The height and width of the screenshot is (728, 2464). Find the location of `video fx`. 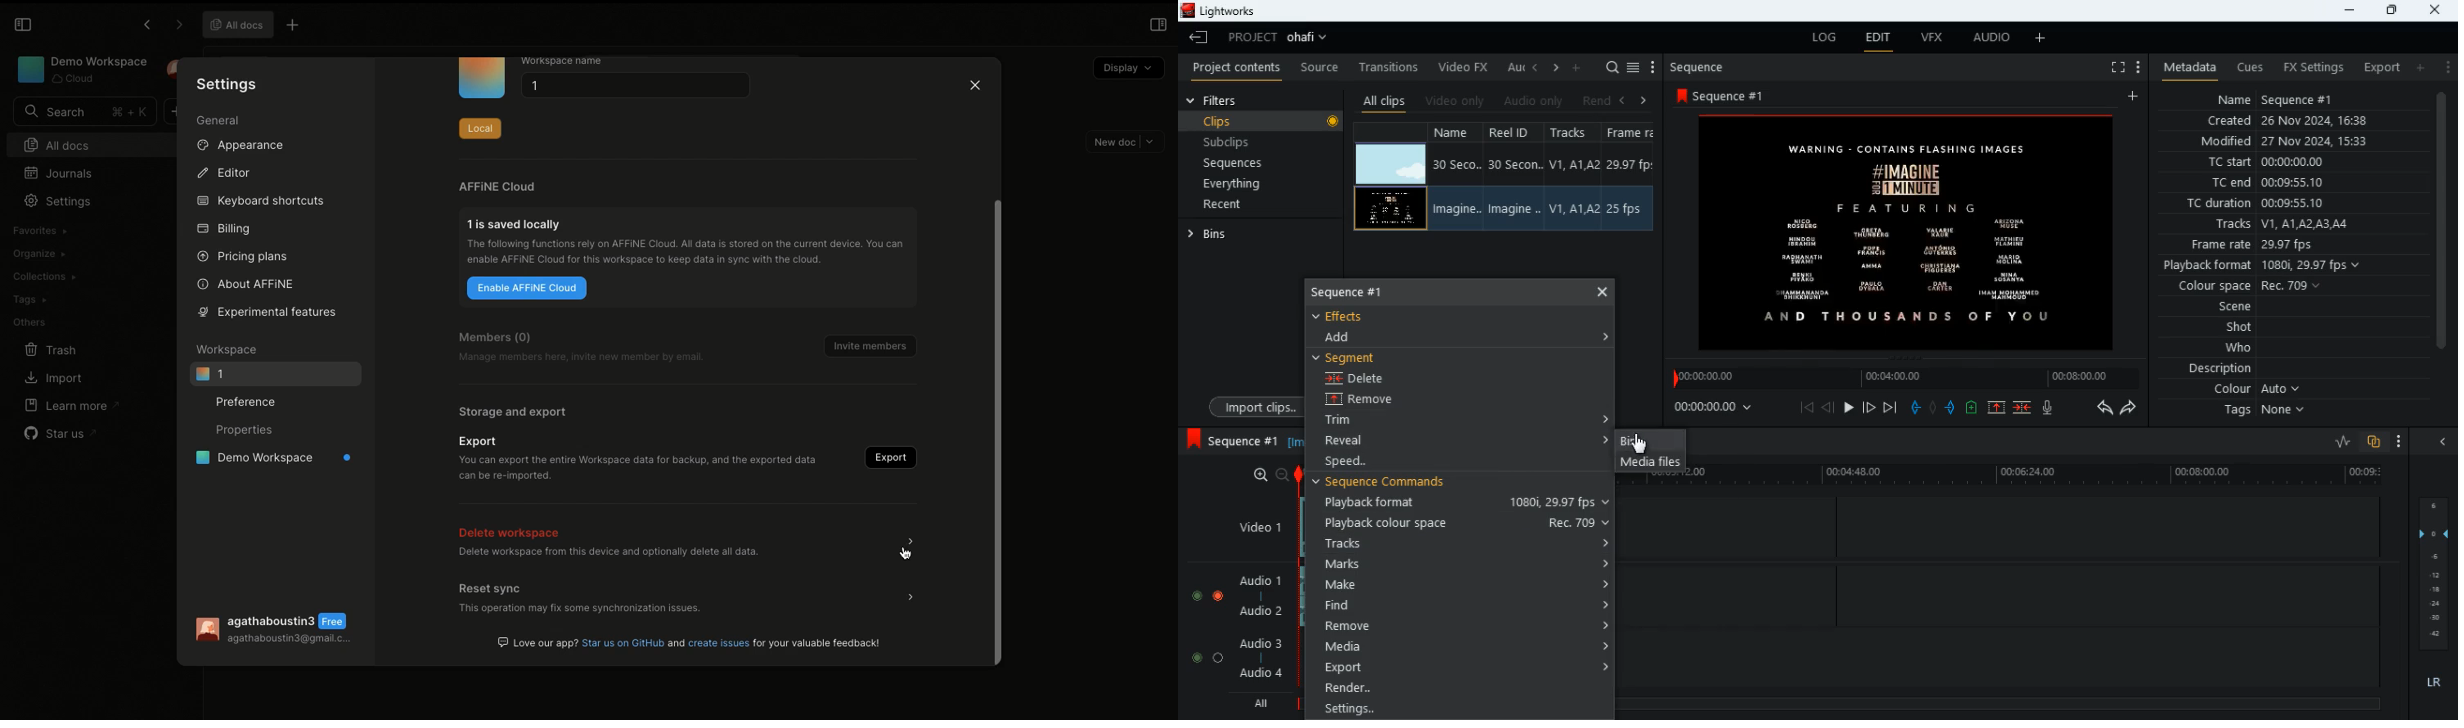

video fx is located at coordinates (1466, 67).